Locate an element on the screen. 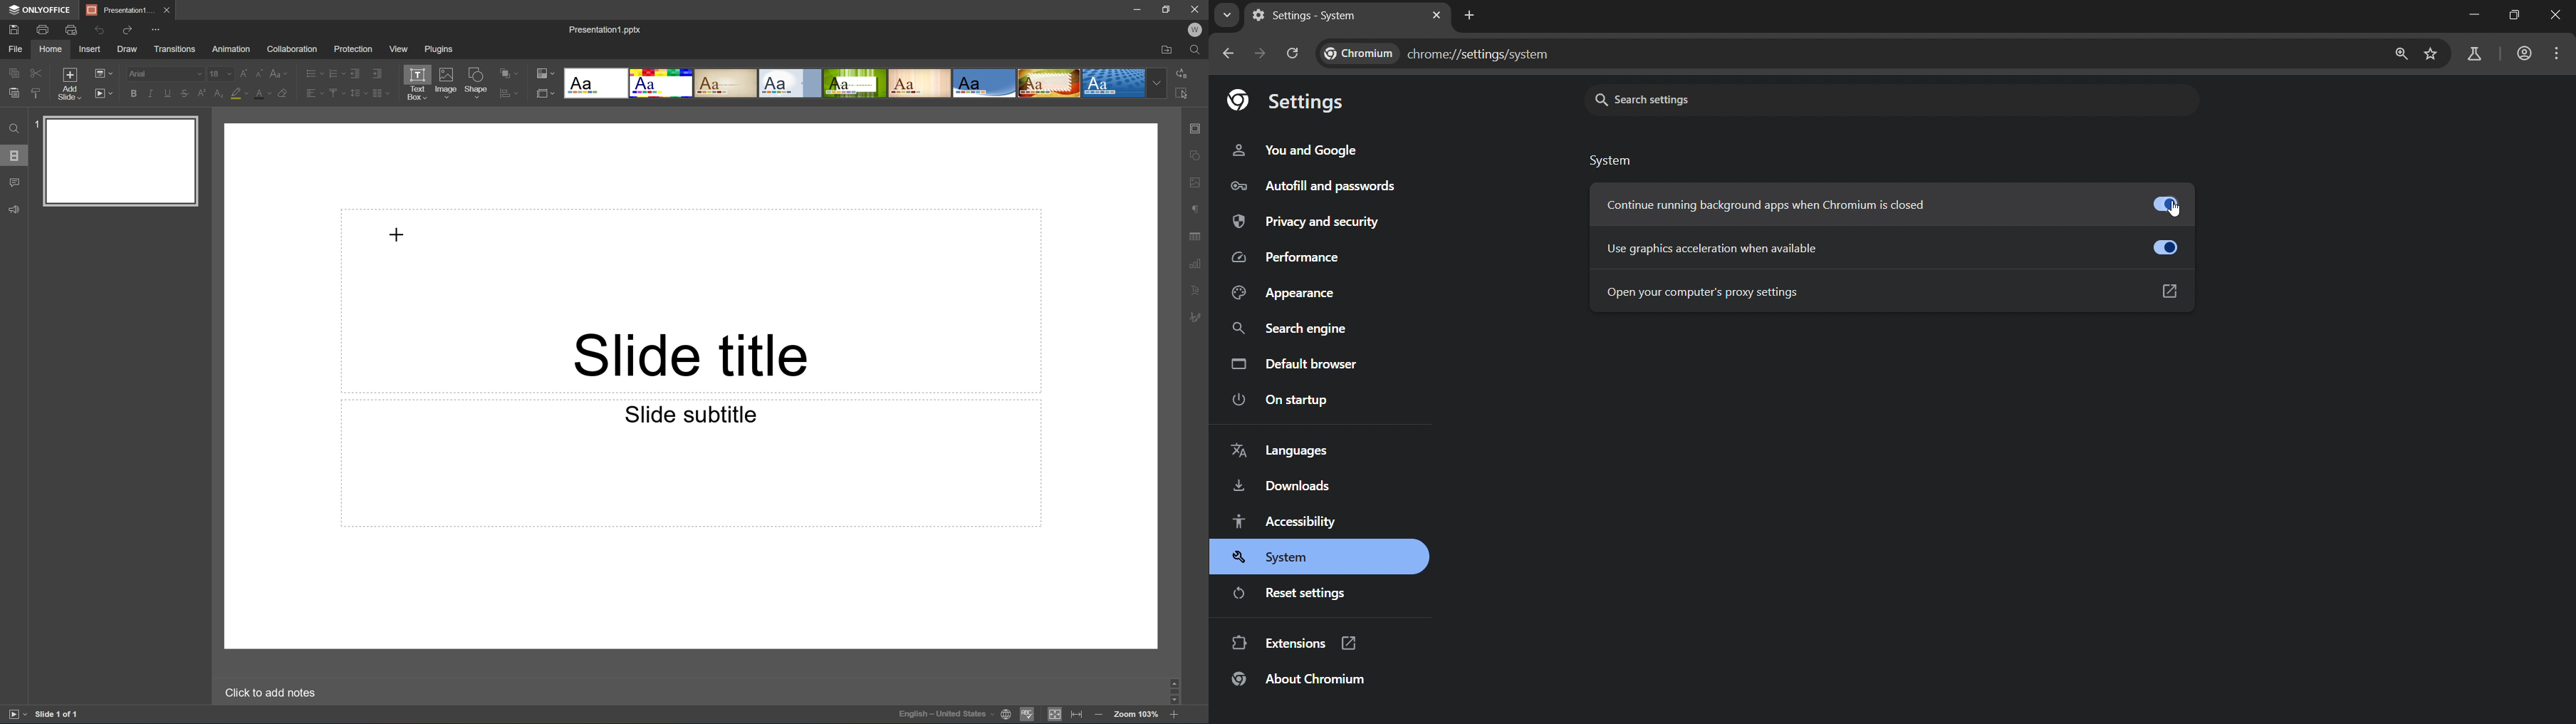  Minimize is located at coordinates (1141, 9).